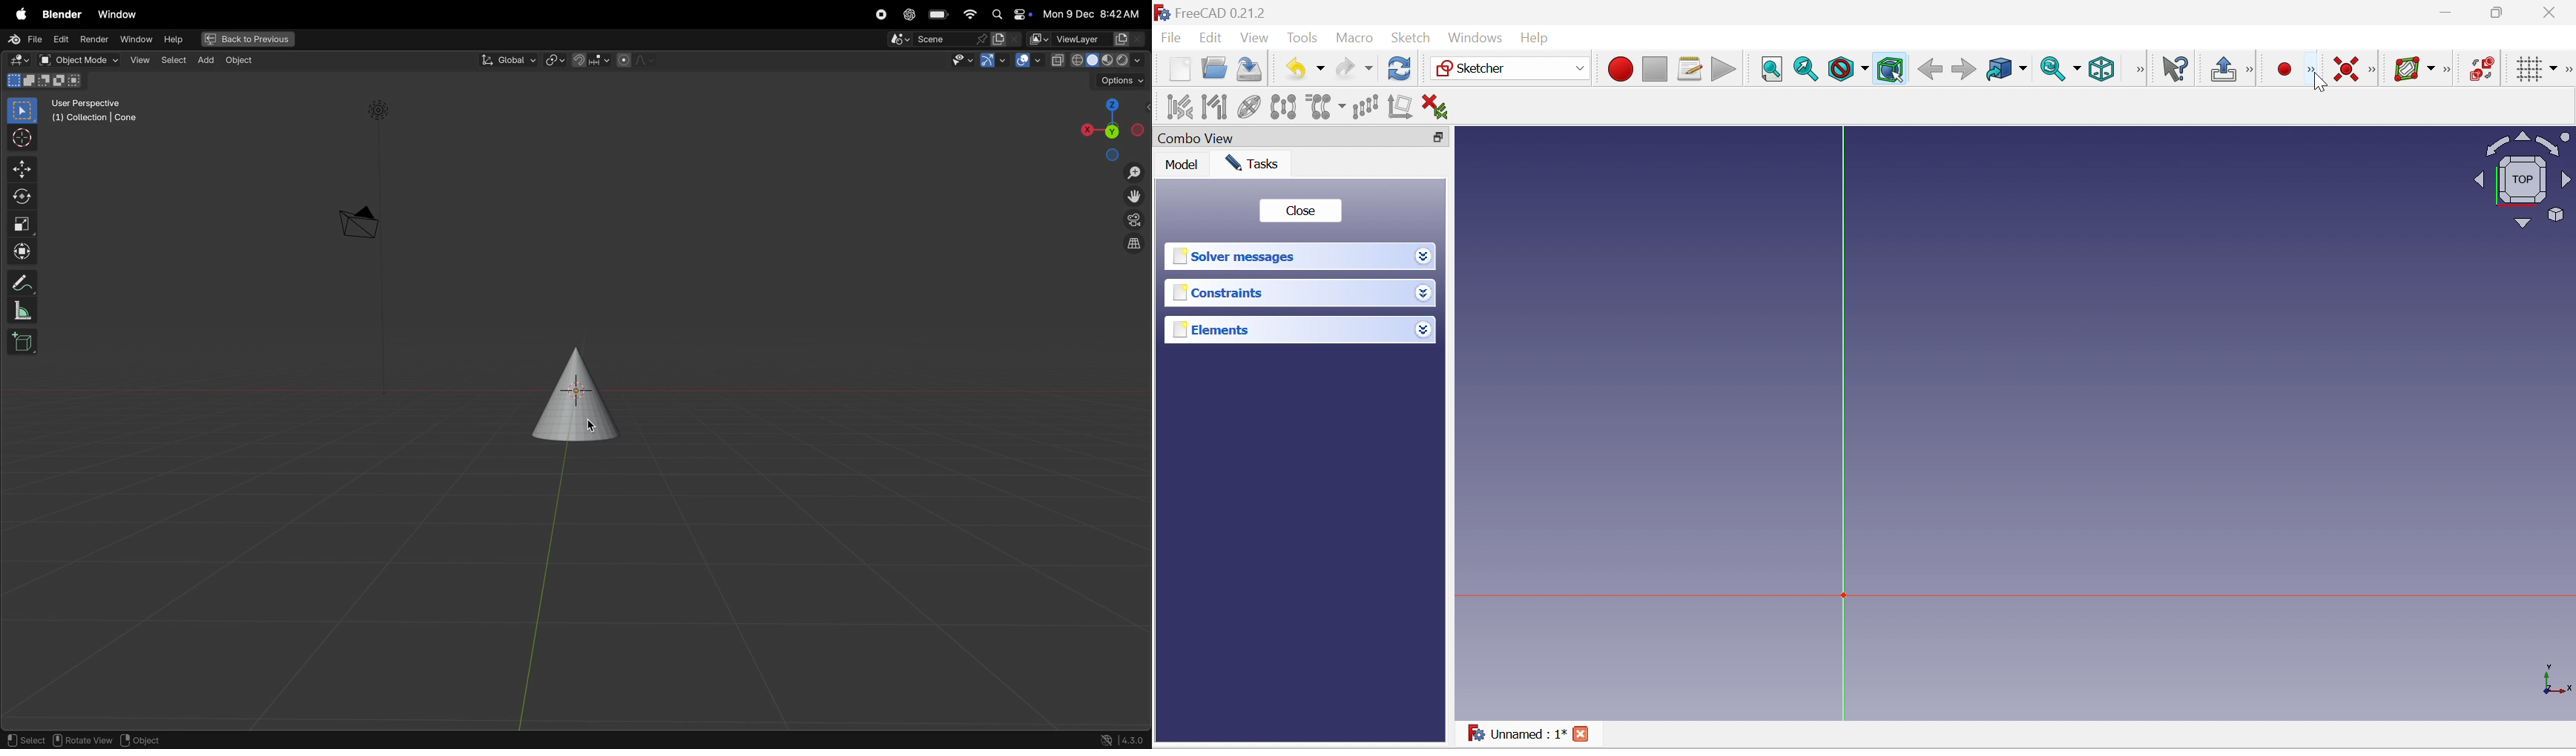 Image resolution: width=2576 pixels, height=756 pixels. I want to click on Stop macro recording, so click(1655, 68).